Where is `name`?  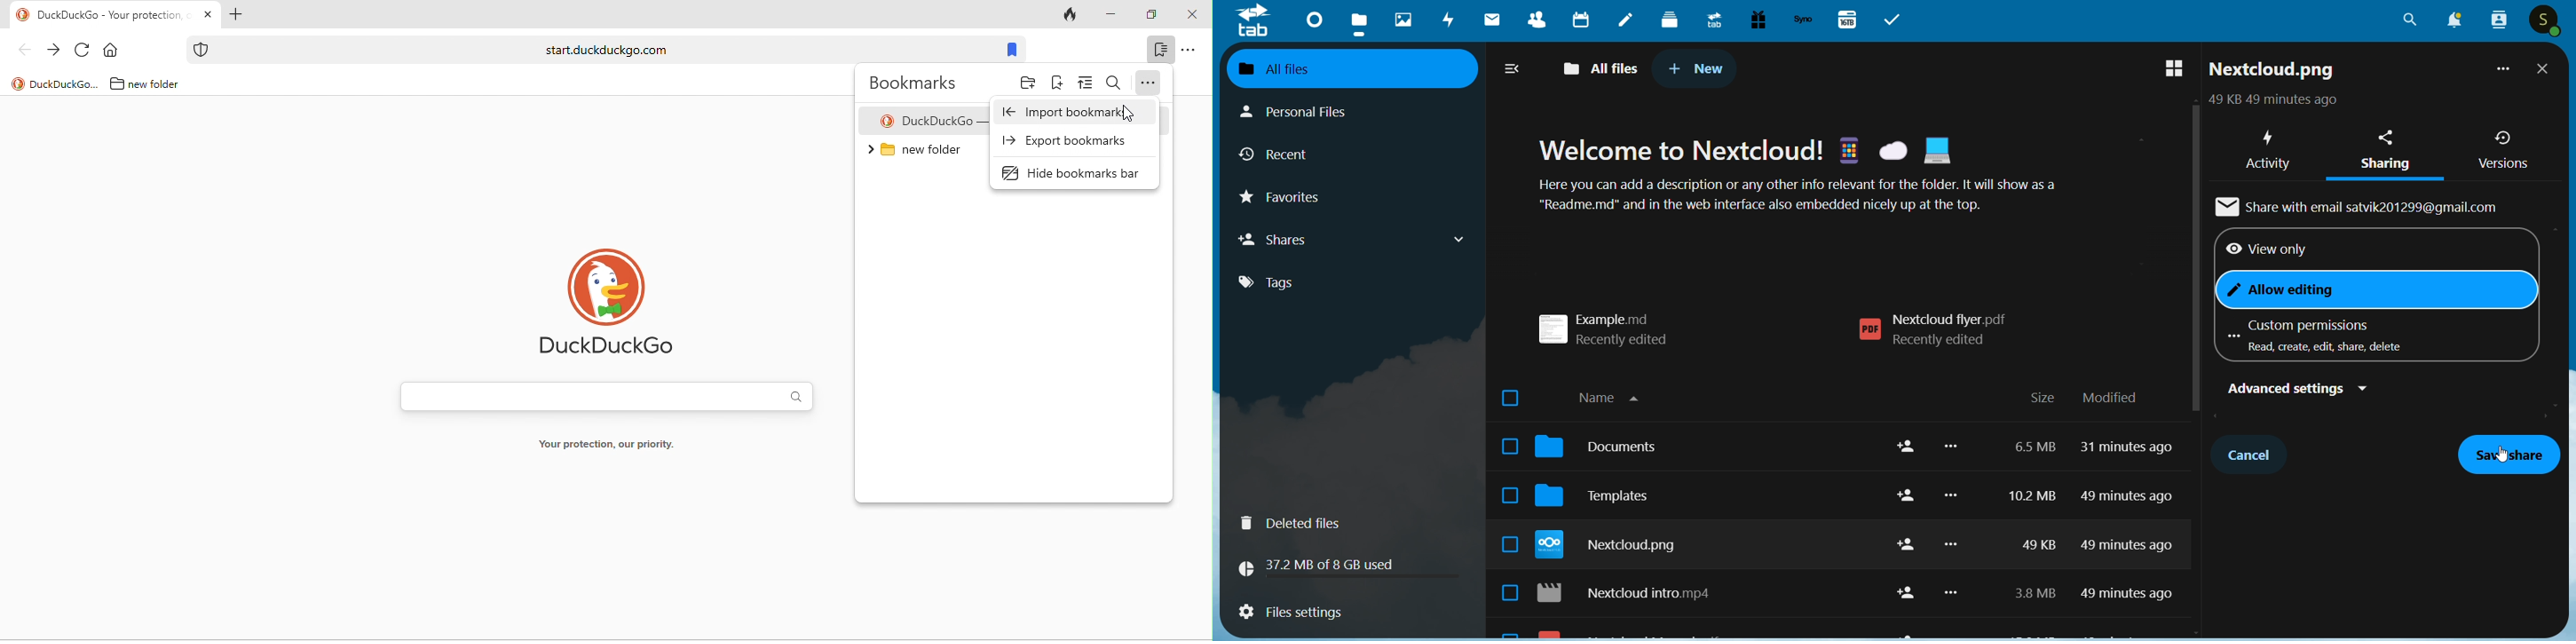
name is located at coordinates (1616, 395).